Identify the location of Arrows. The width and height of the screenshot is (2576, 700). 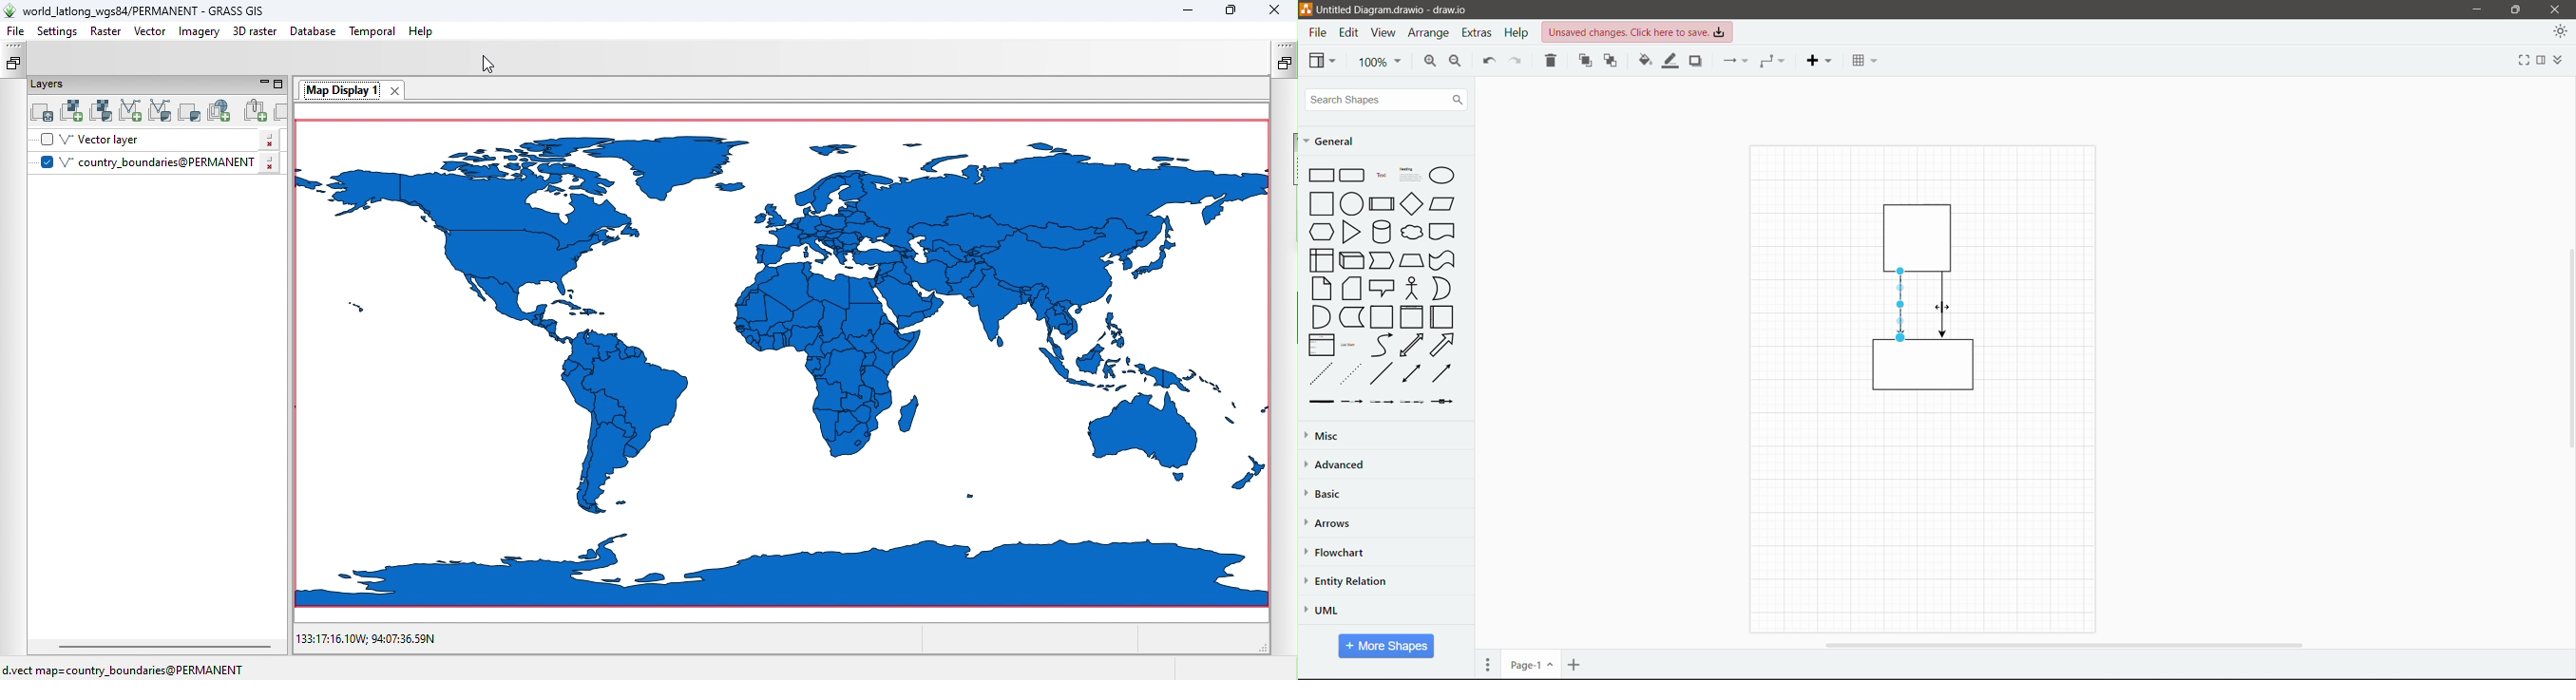
(1331, 524).